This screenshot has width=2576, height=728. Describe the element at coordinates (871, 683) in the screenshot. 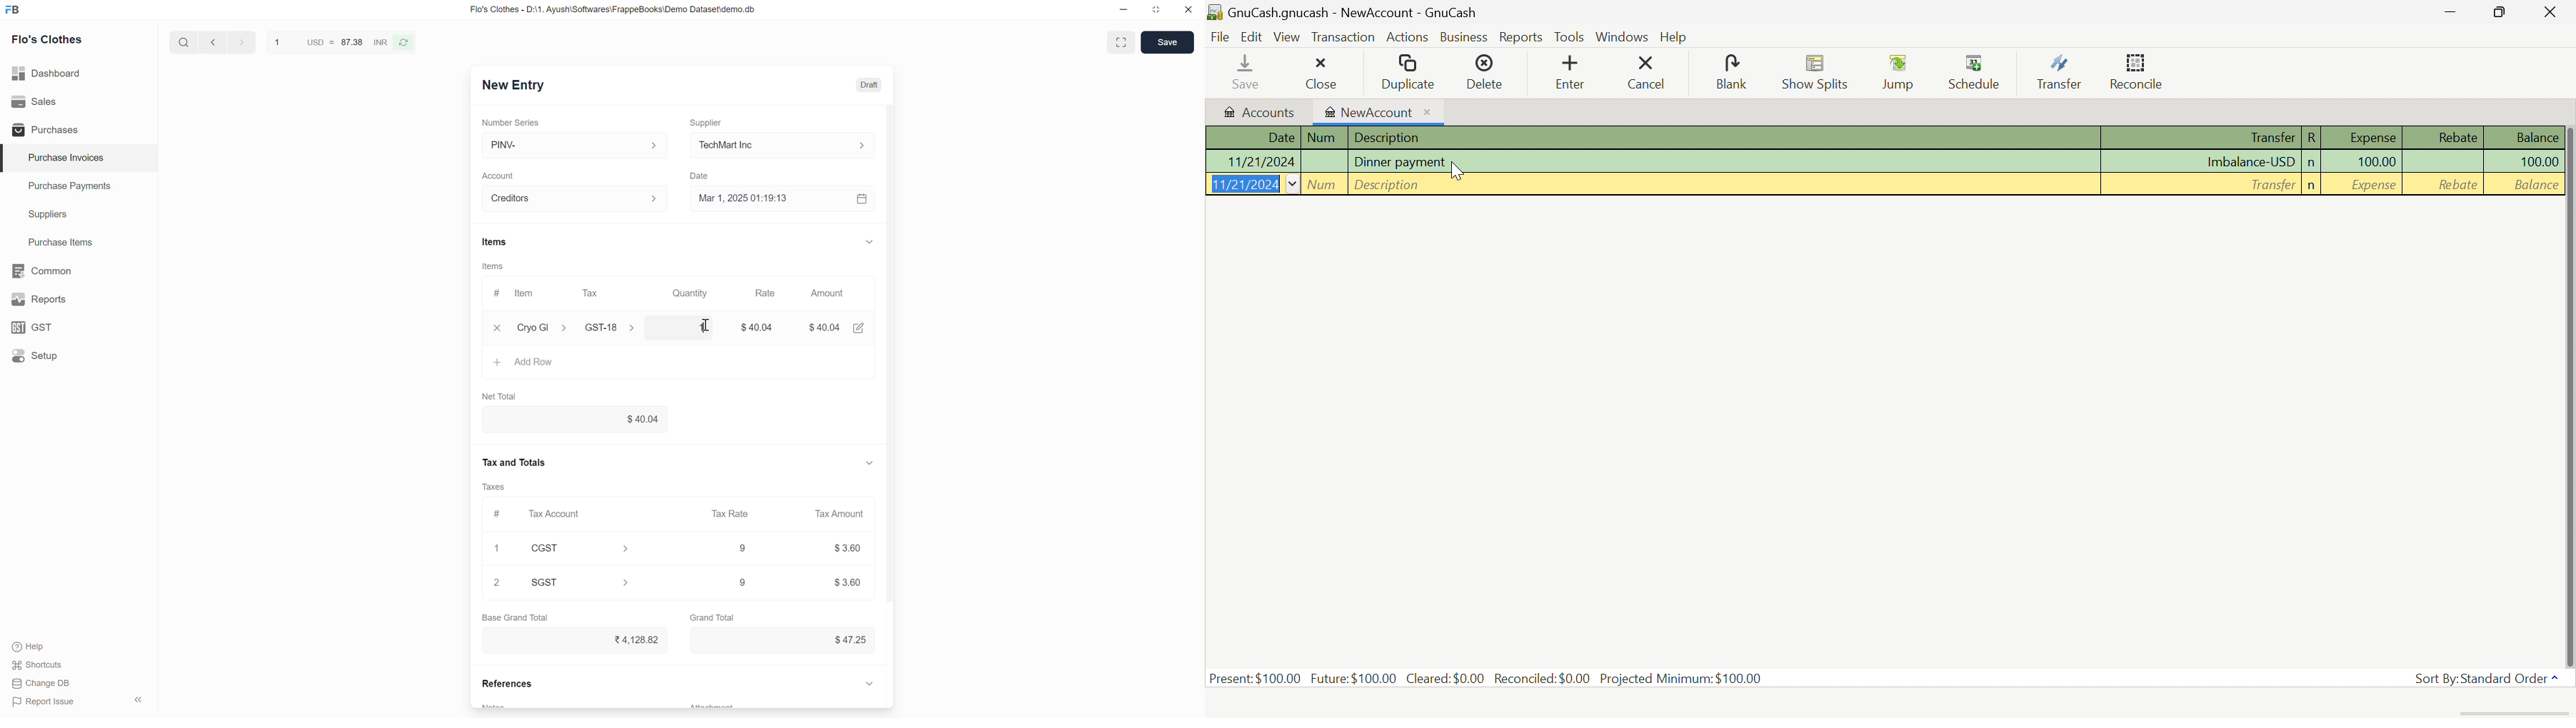

I see `expand` at that location.